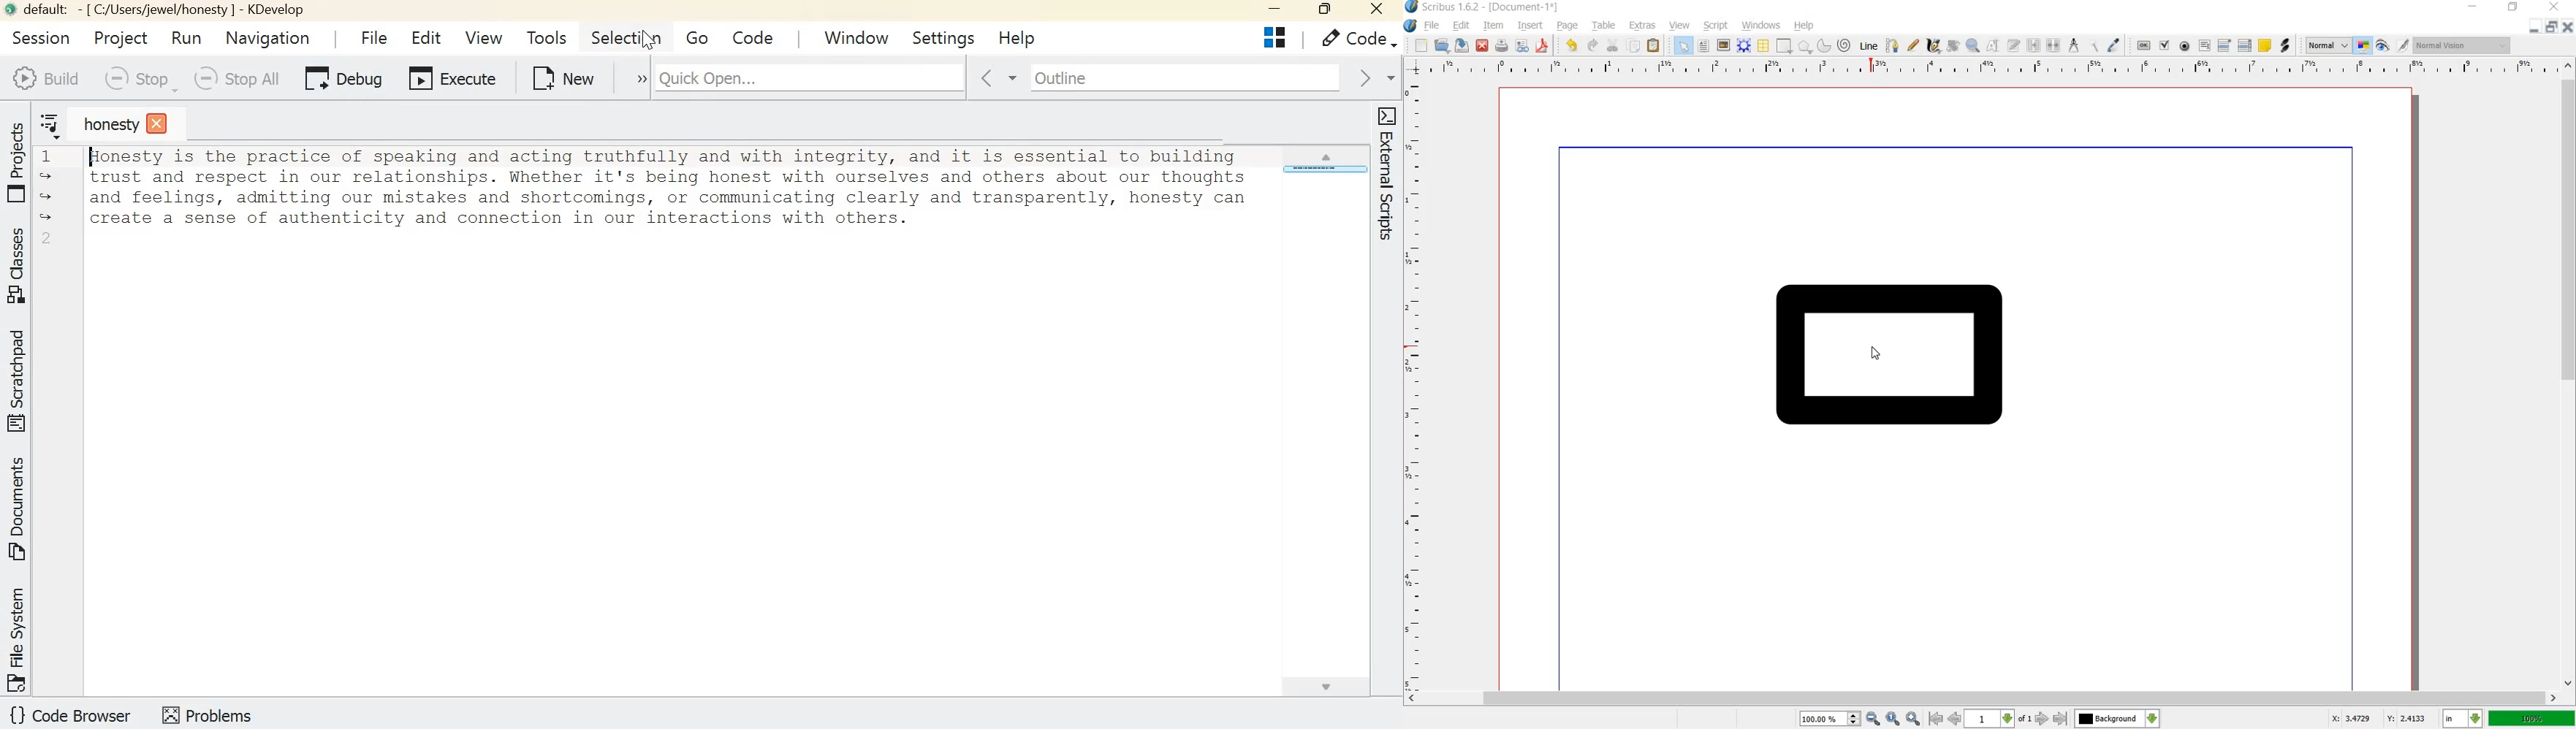 This screenshot has width=2576, height=756. Describe the element at coordinates (2140, 45) in the screenshot. I see `pdf push button` at that location.